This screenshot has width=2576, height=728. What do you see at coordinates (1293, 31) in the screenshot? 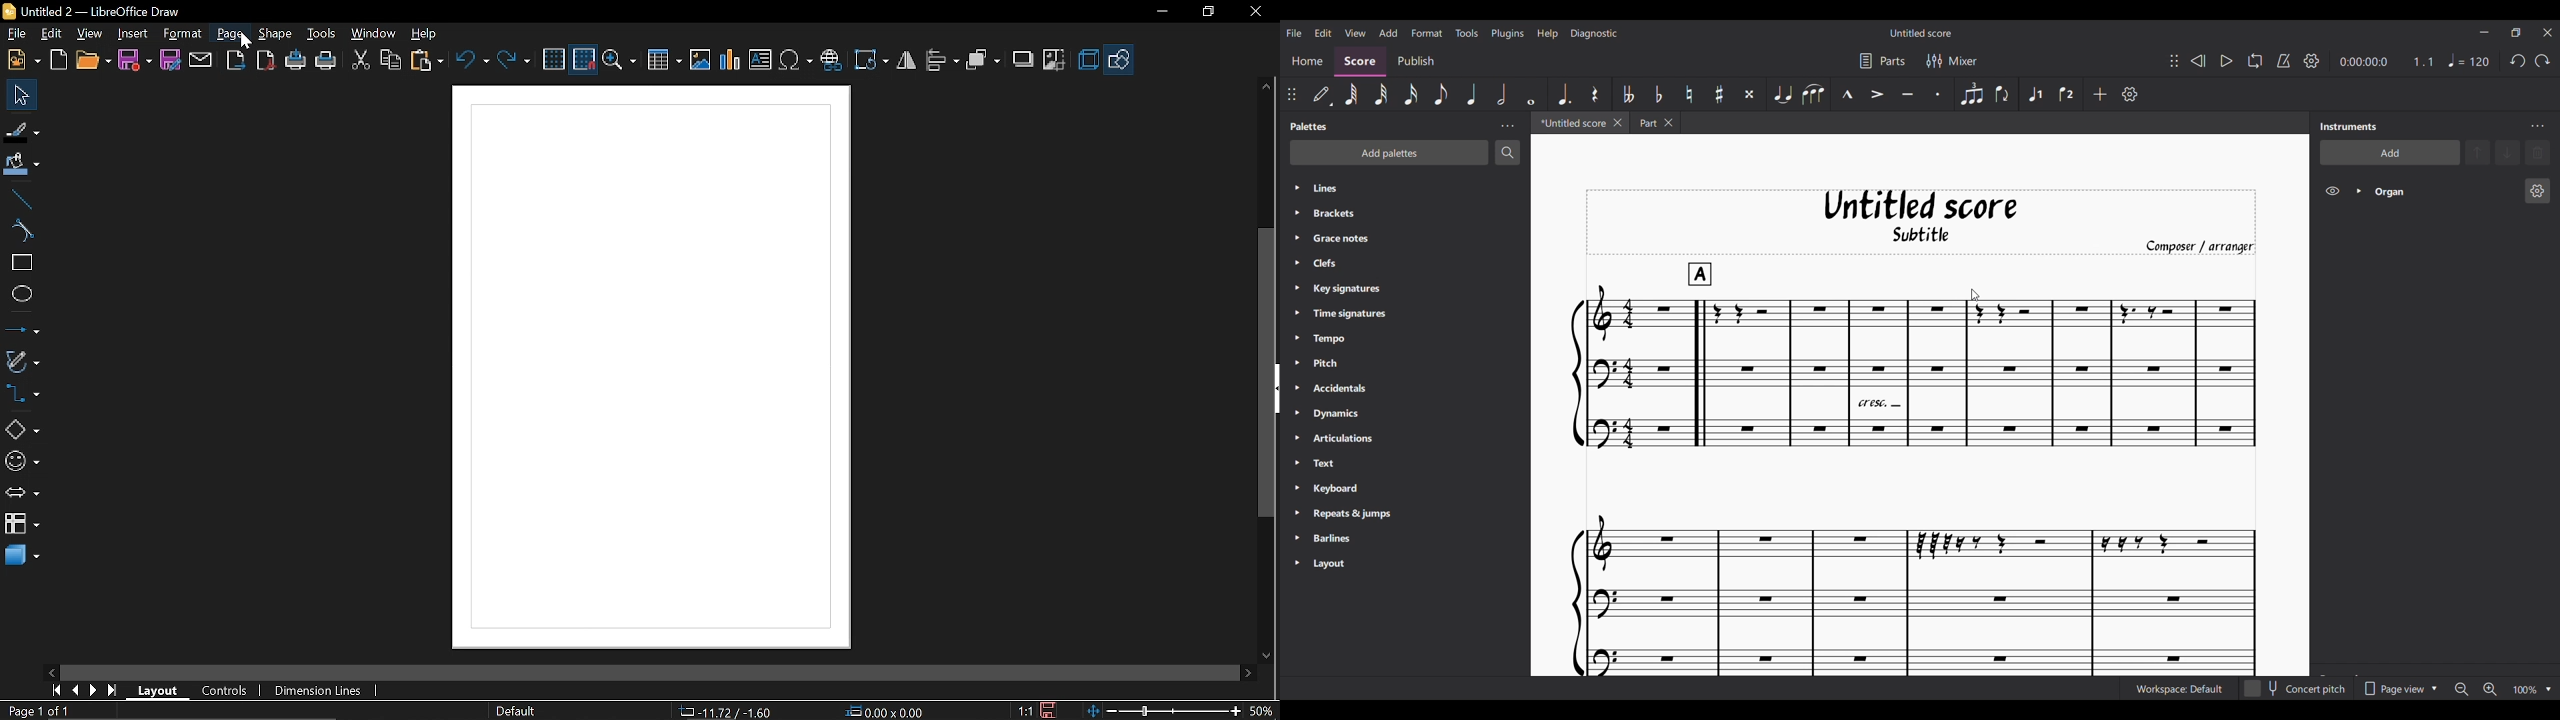
I see `File menu` at bounding box center [1293, 31].